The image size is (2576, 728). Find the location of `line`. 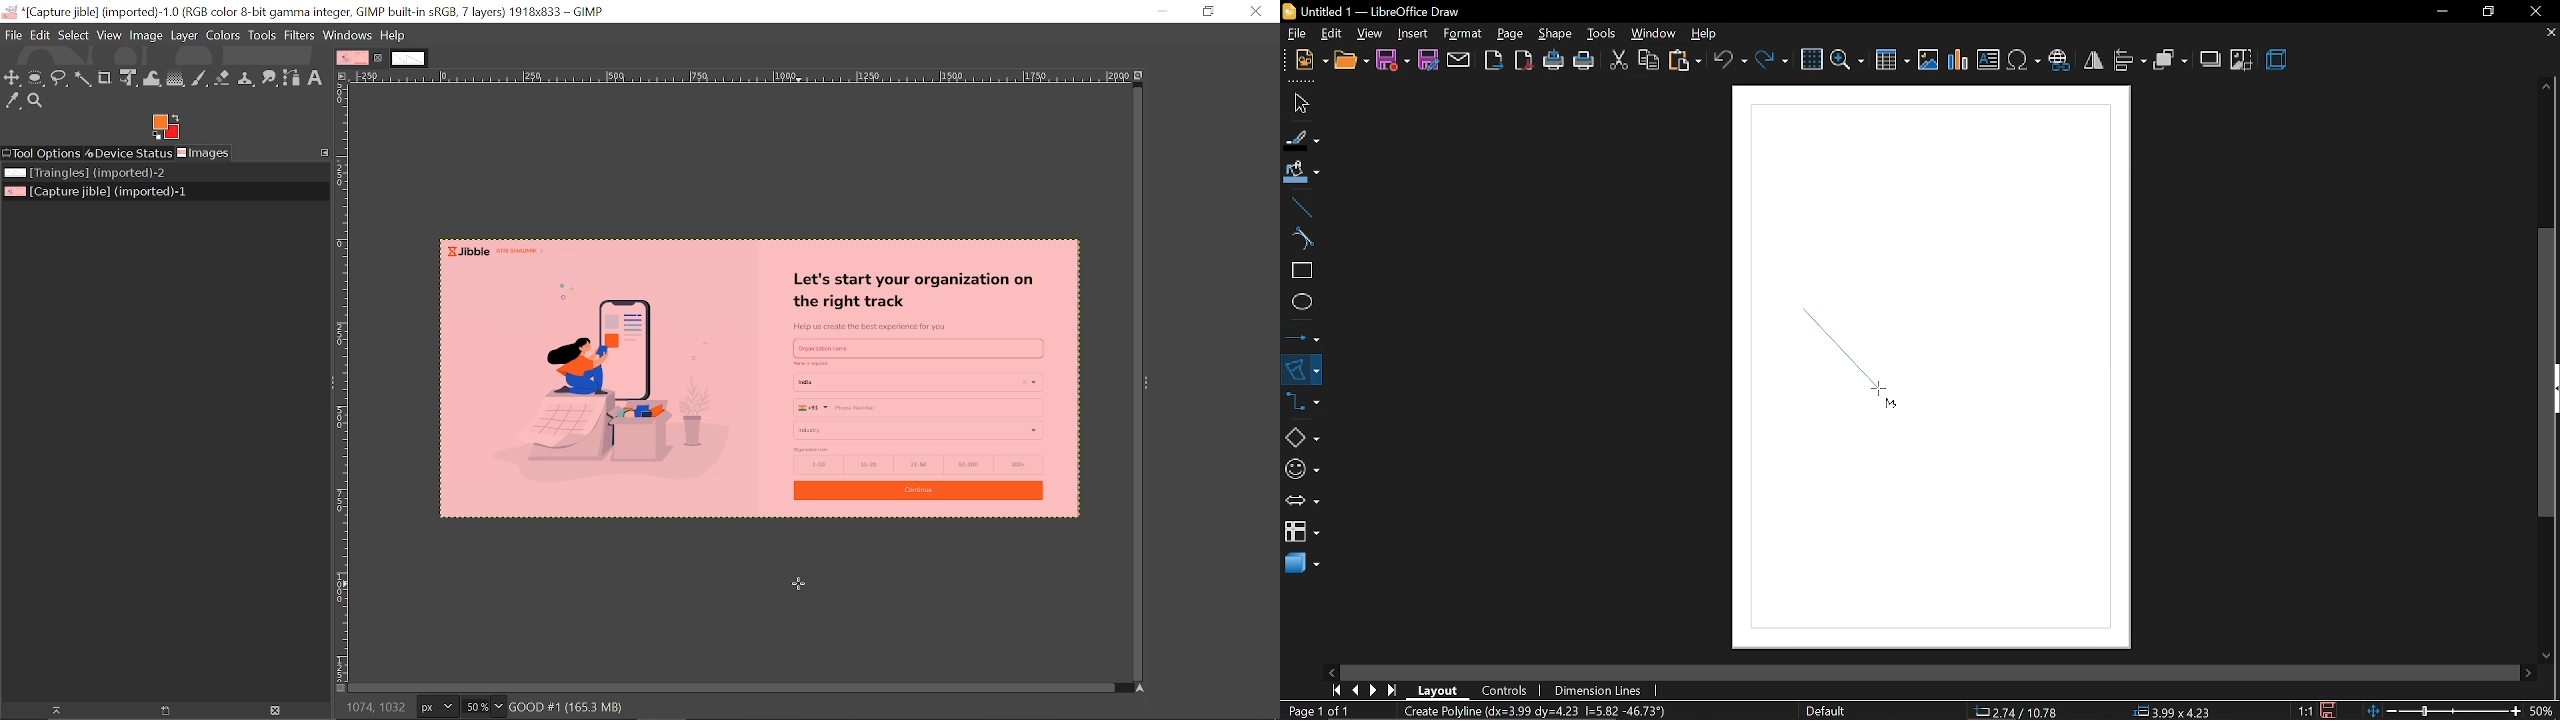

line is located at coordinates (1299, 207).